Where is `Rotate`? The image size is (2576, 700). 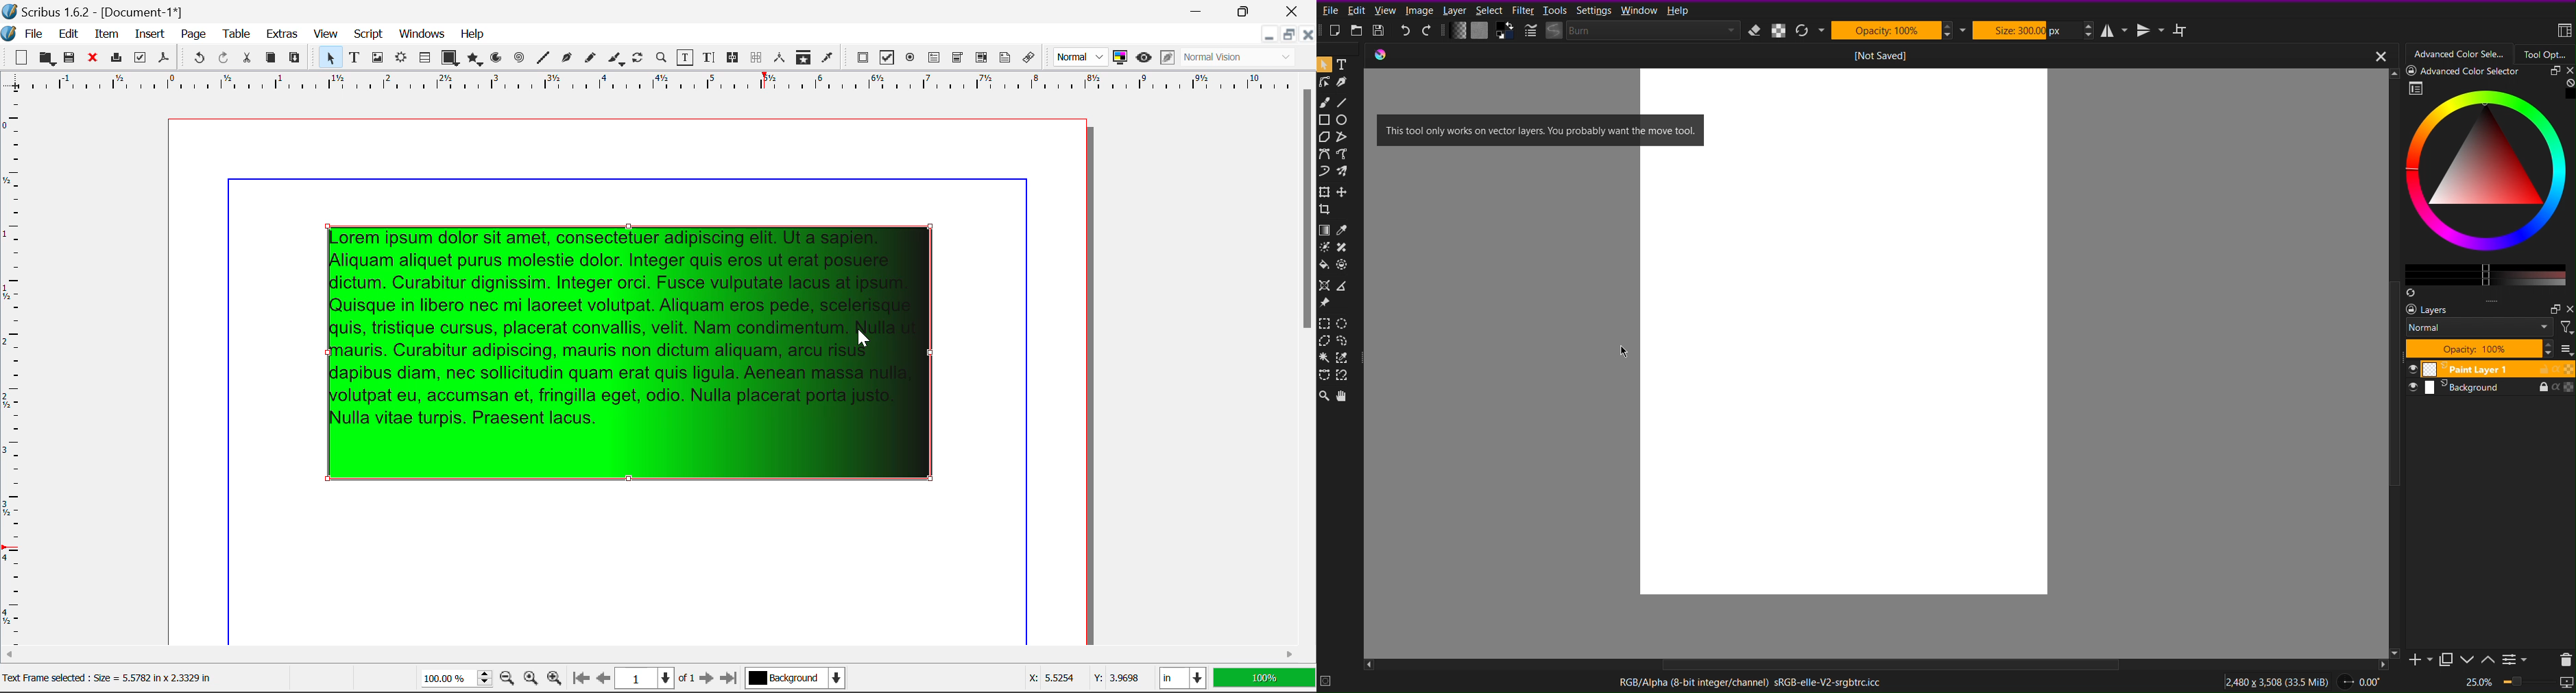
Rotate is located at coordinates (638, 58).